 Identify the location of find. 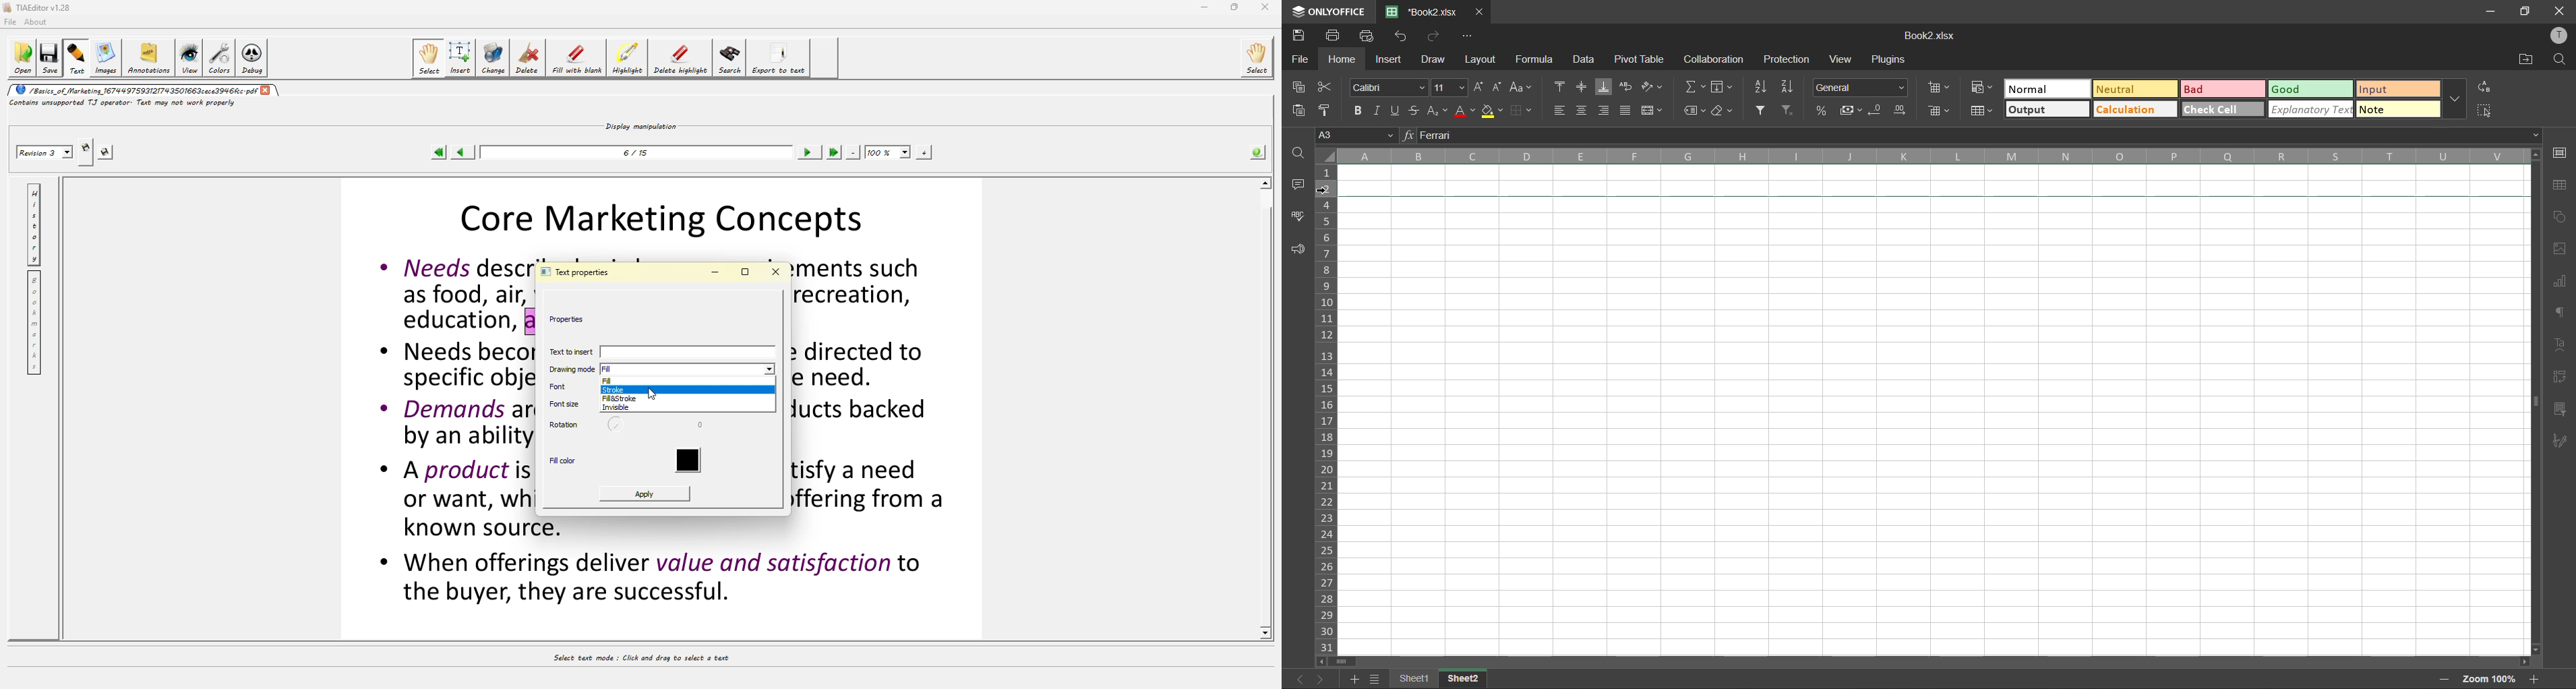
(2560, 59).